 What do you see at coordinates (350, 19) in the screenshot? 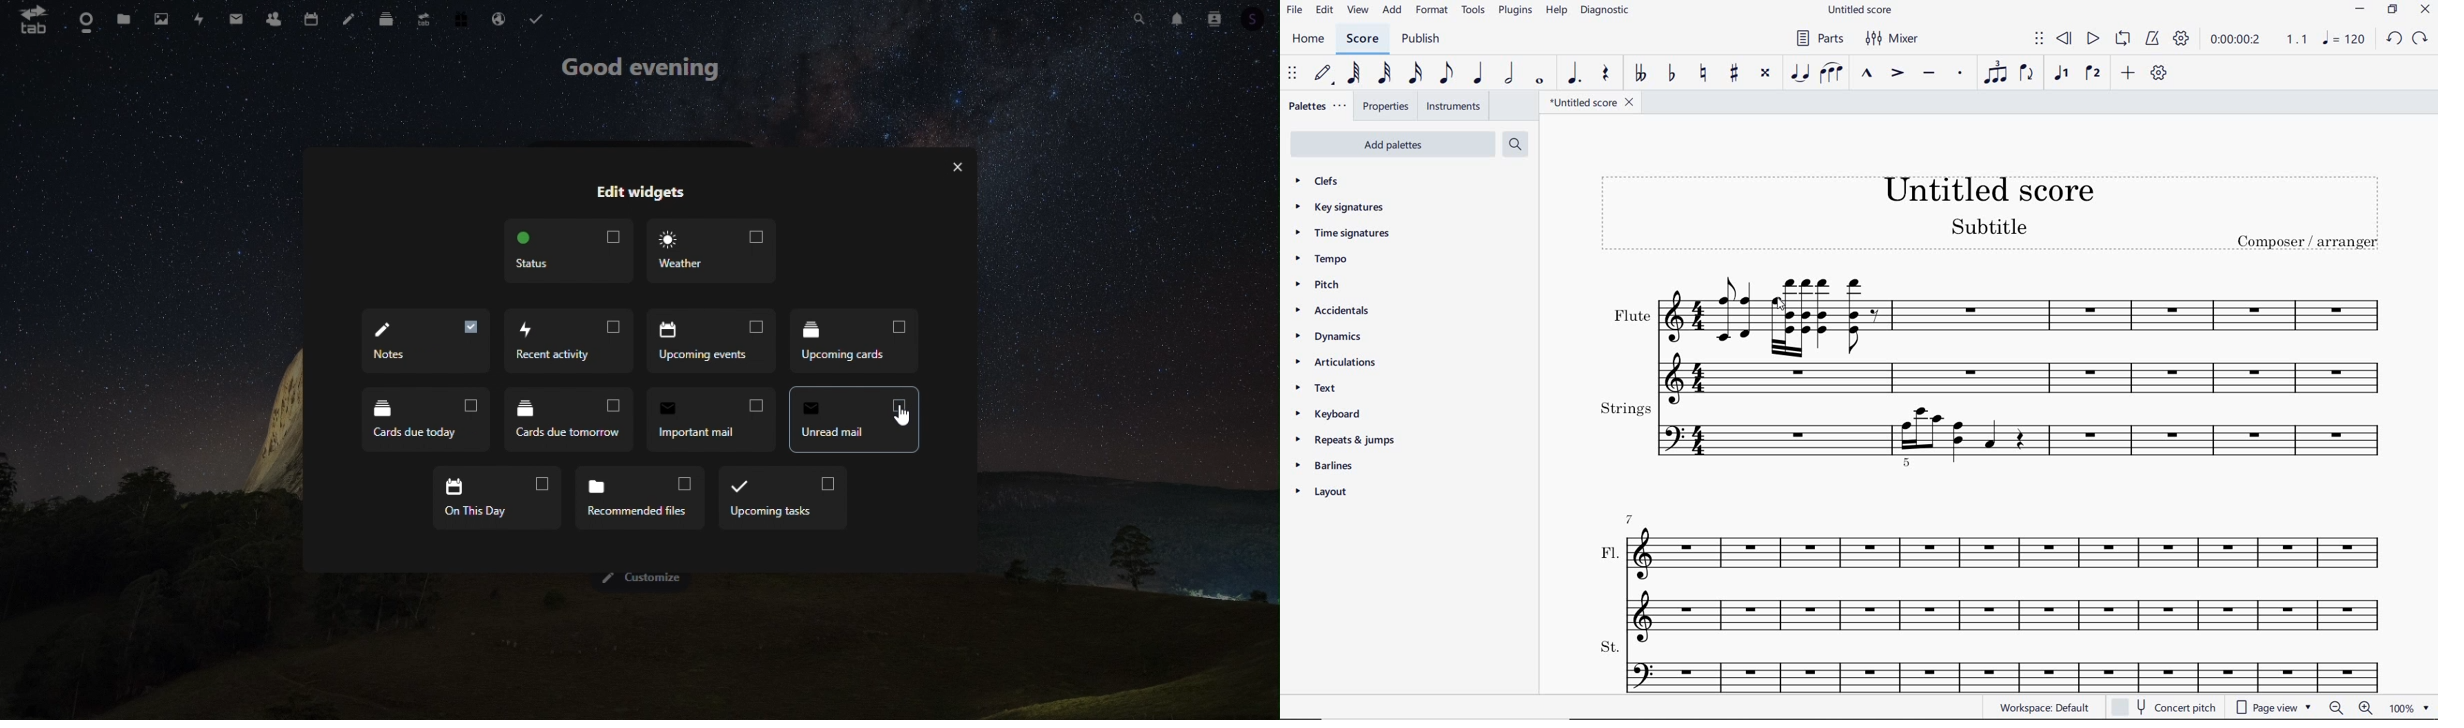
I see `Notes ` at bounding box center [350, 19].